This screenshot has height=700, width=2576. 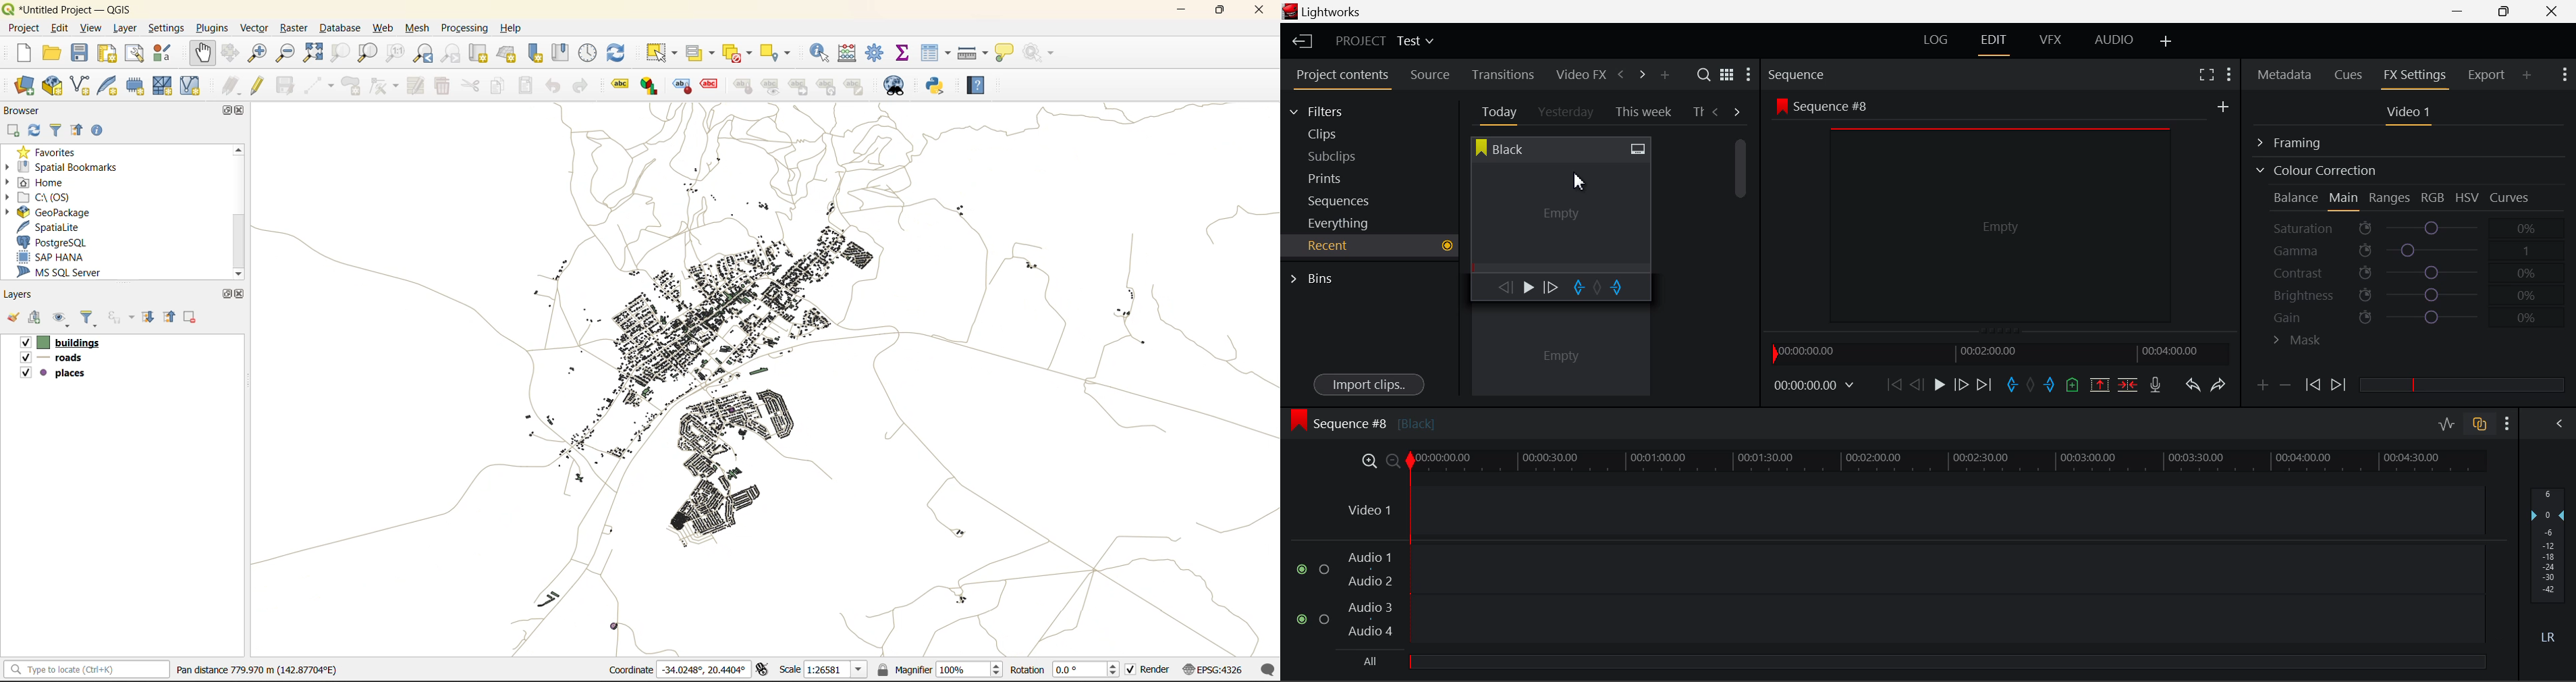 I want to click on Preview, so click(x=773, y=87).